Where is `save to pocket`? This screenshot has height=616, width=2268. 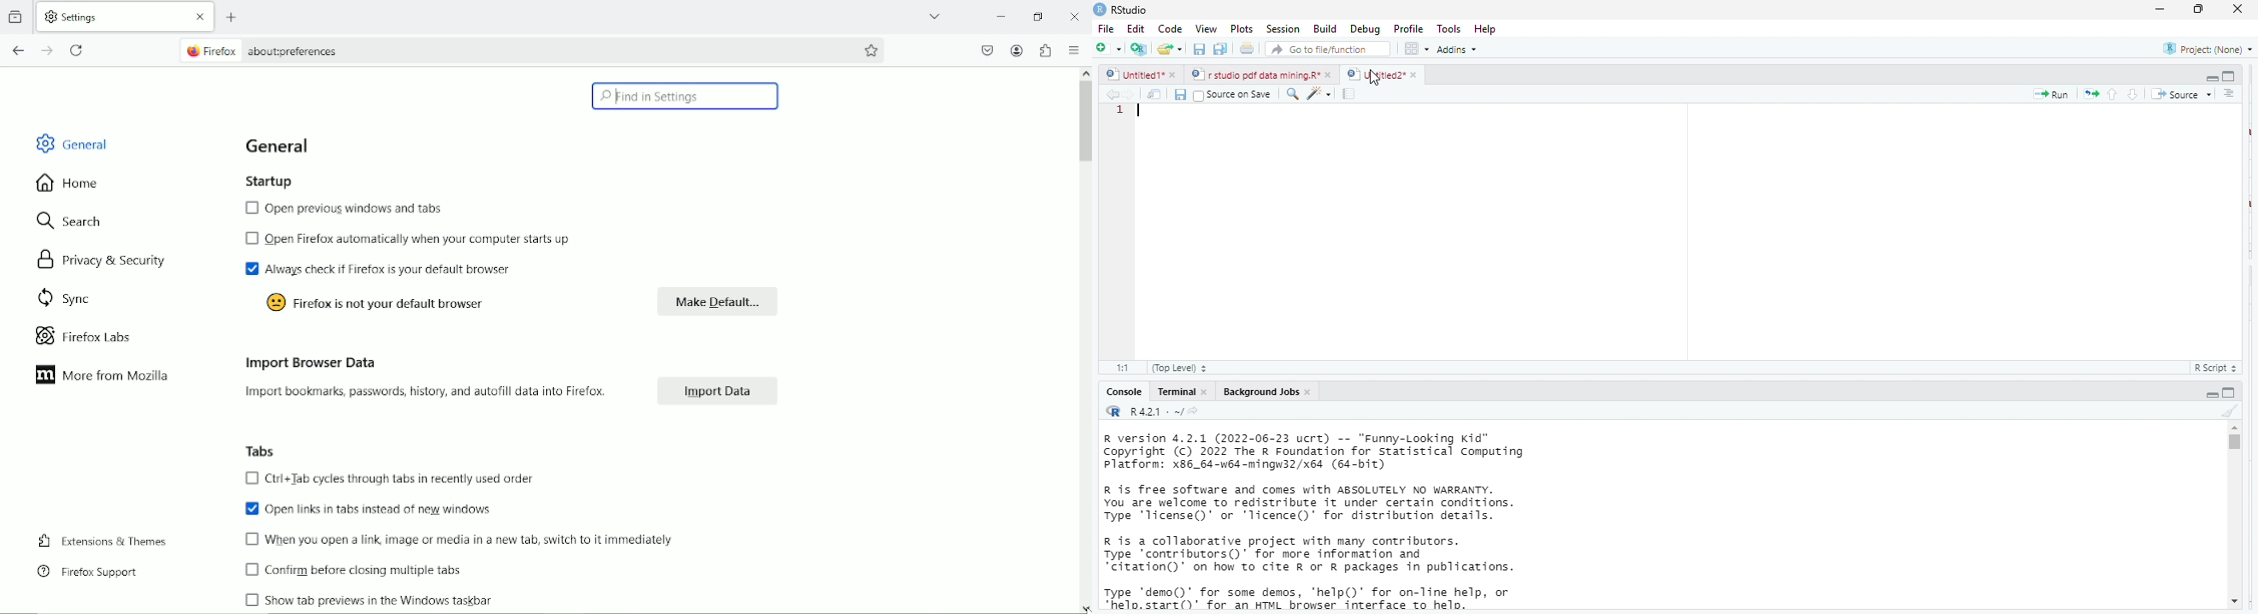 save to pocket is located at coordinates (986, 50).